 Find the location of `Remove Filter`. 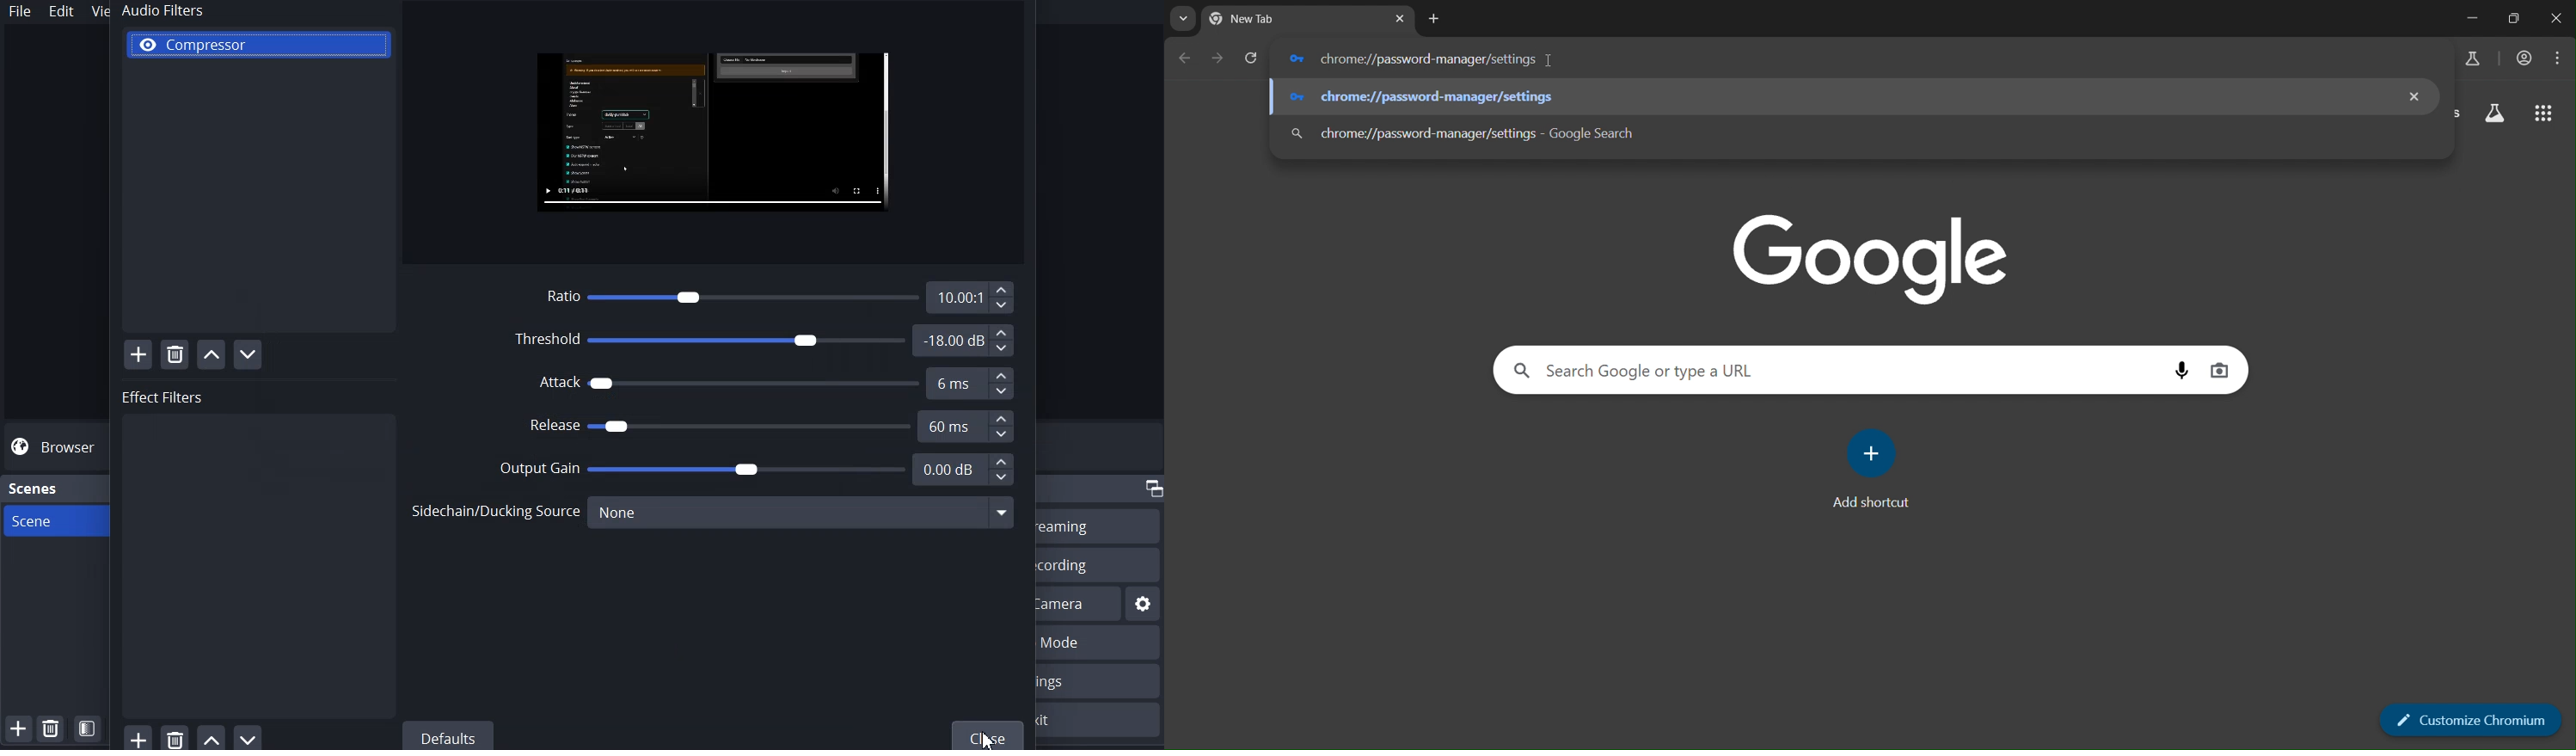

Remove Filter is located at coordinates (176, 353).